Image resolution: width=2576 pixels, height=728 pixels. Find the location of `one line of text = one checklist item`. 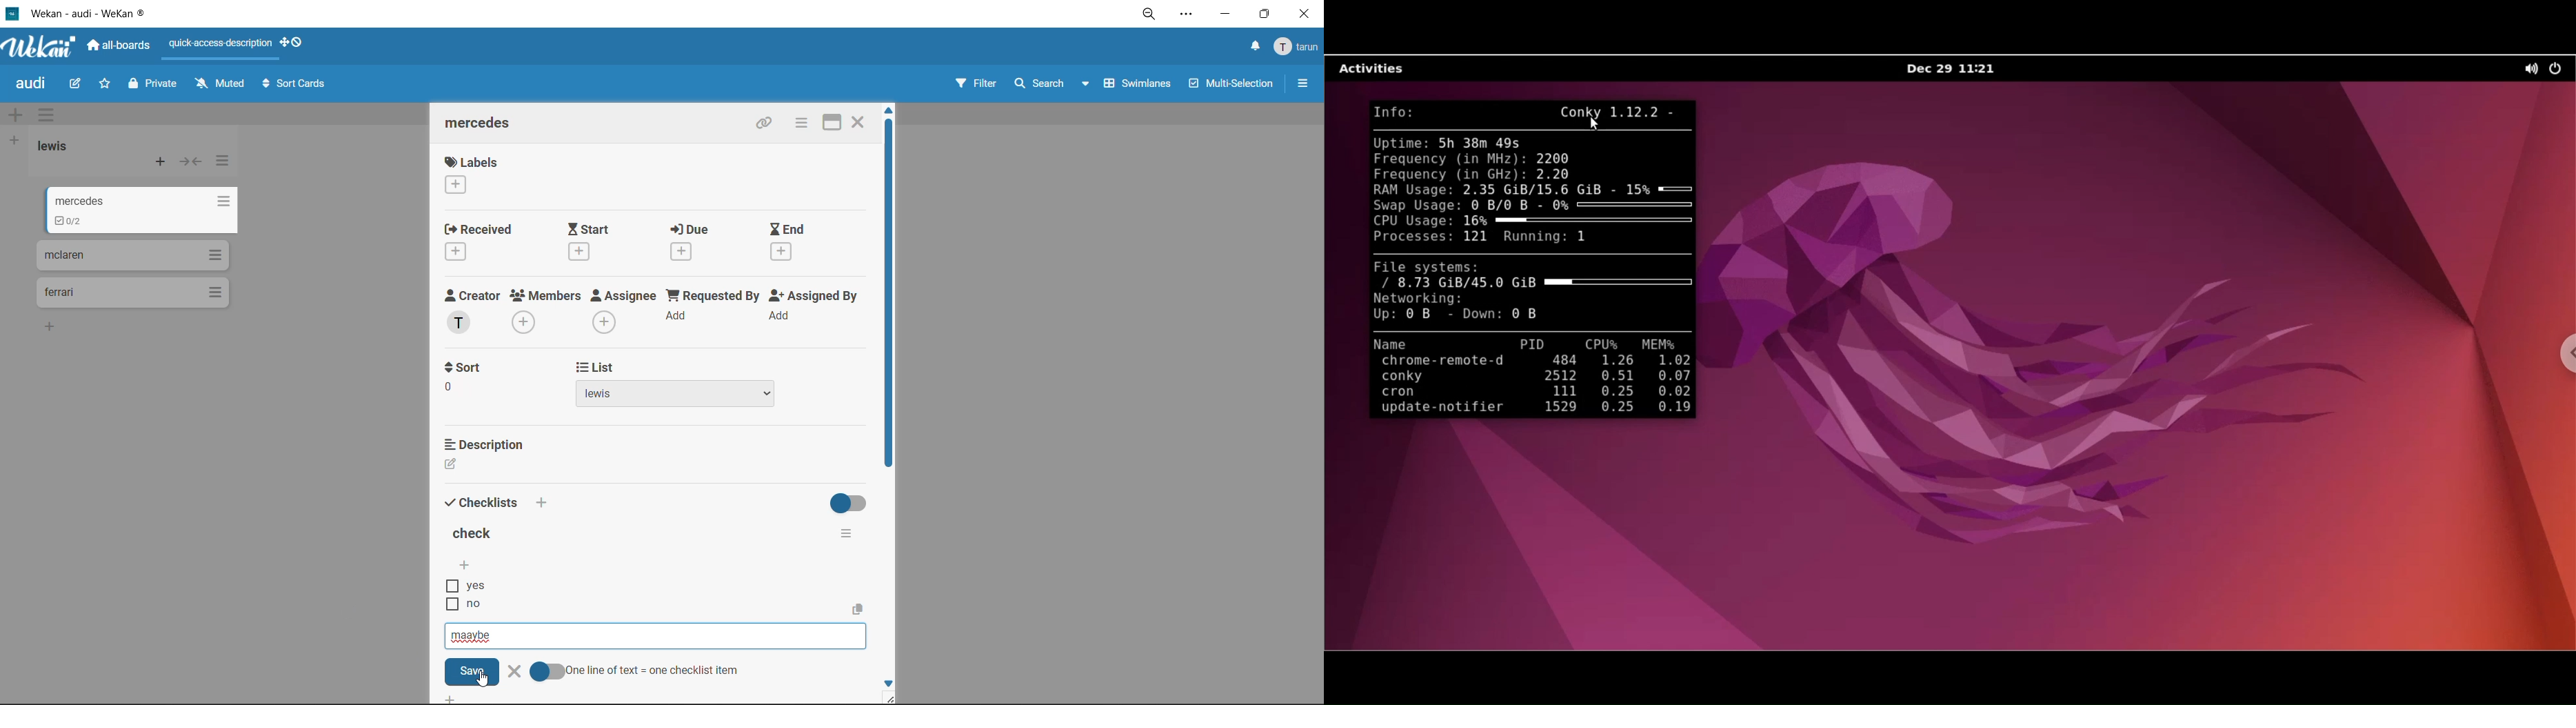

one line of text = one checklist item is located at coordinates (654, 673).